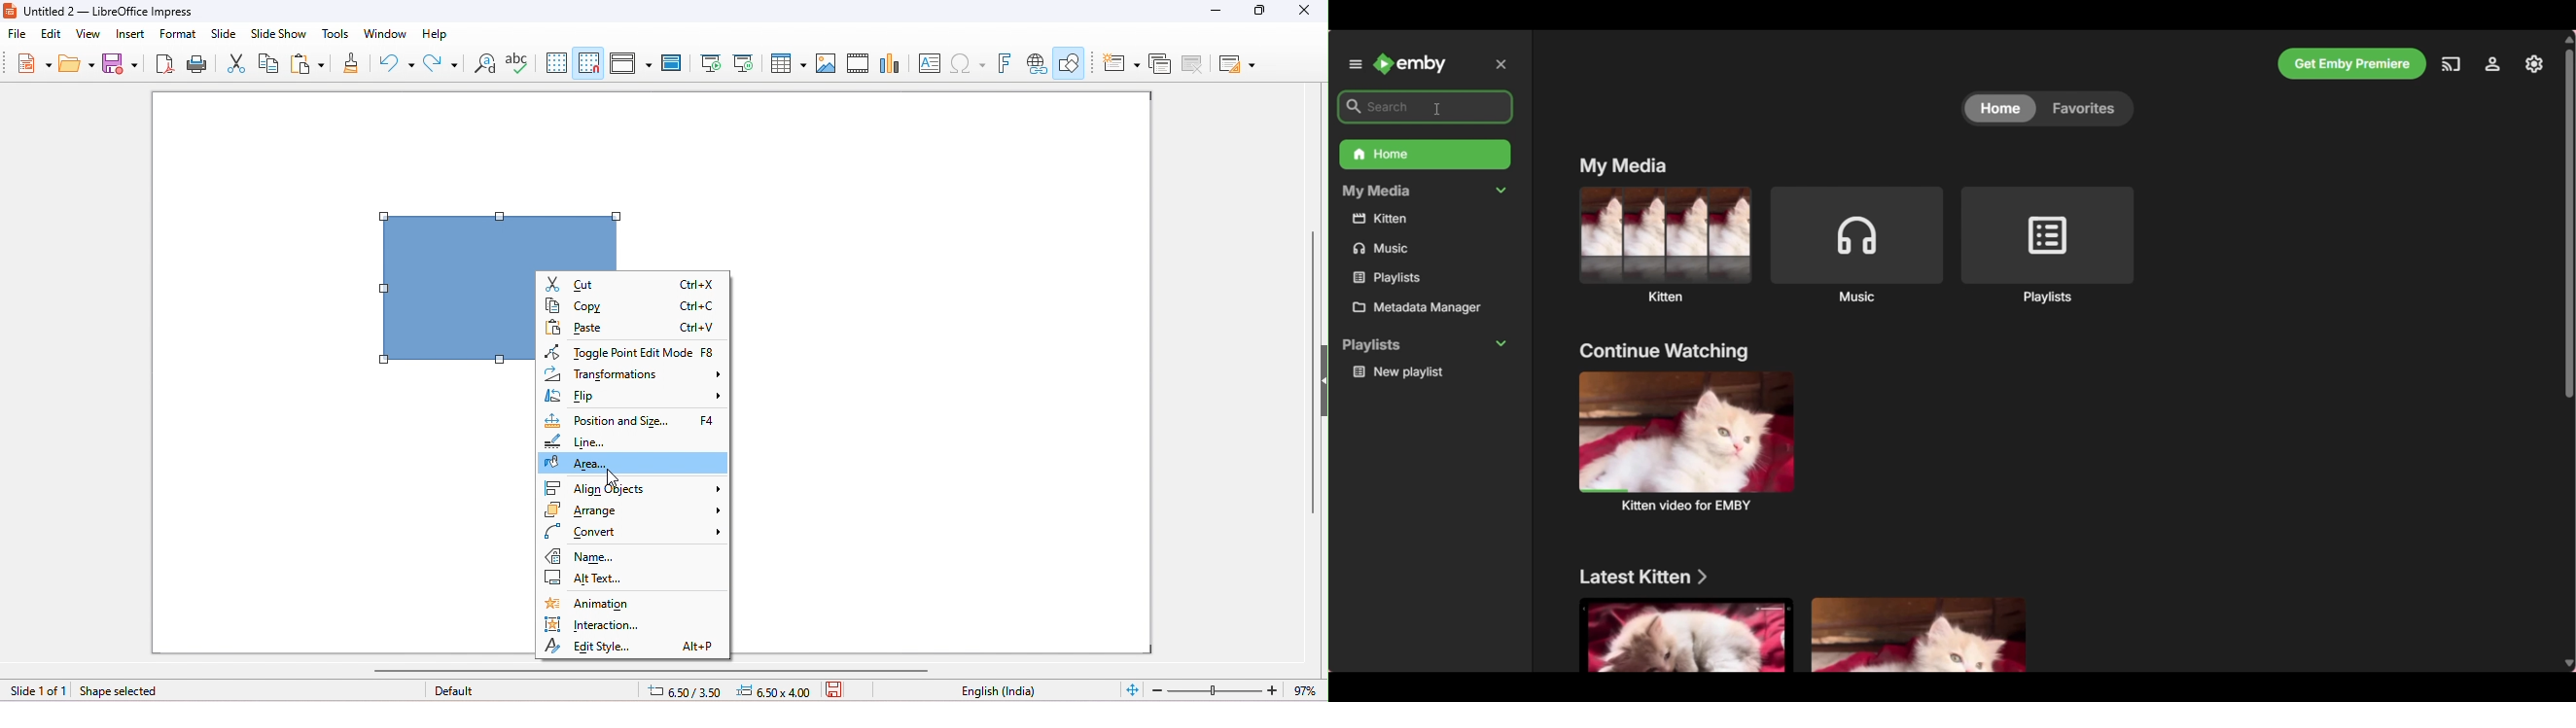  Describe the element at coordinates (858, 63) in the screenshot. I see `insert audio/video` at that location.